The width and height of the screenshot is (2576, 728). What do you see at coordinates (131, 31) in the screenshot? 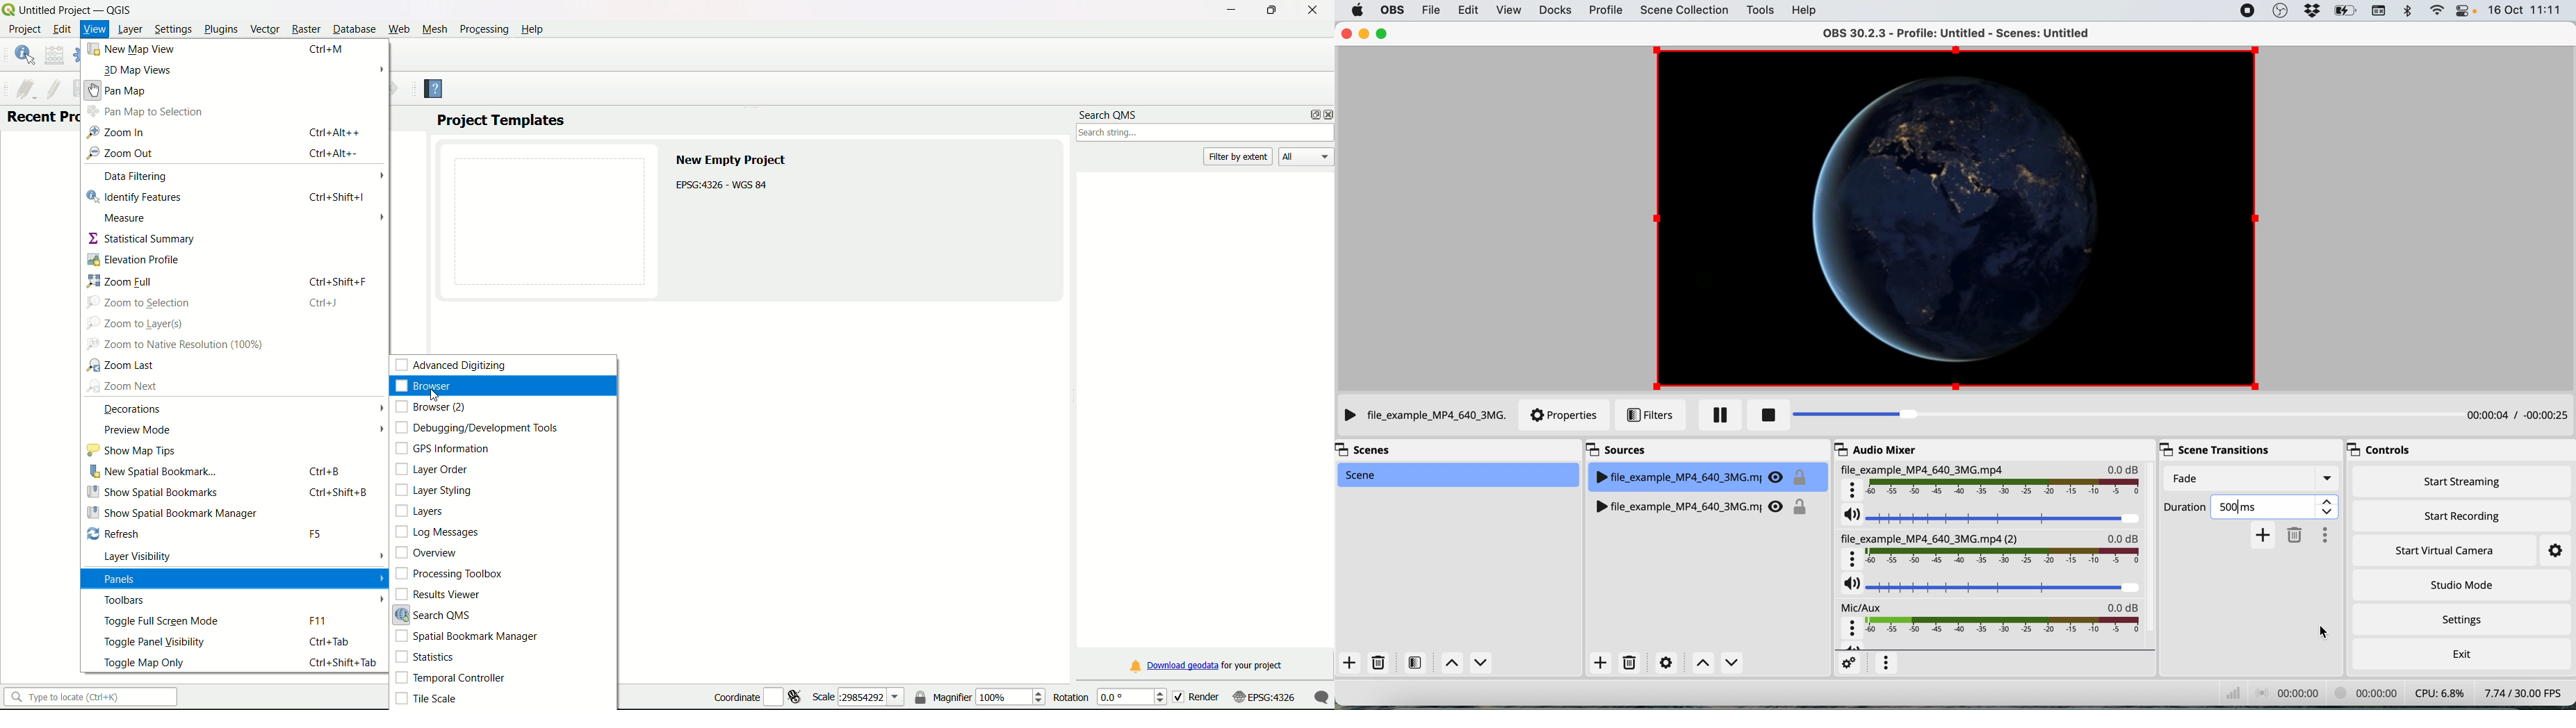
I see `Layer` at bounding box center [131, 31].